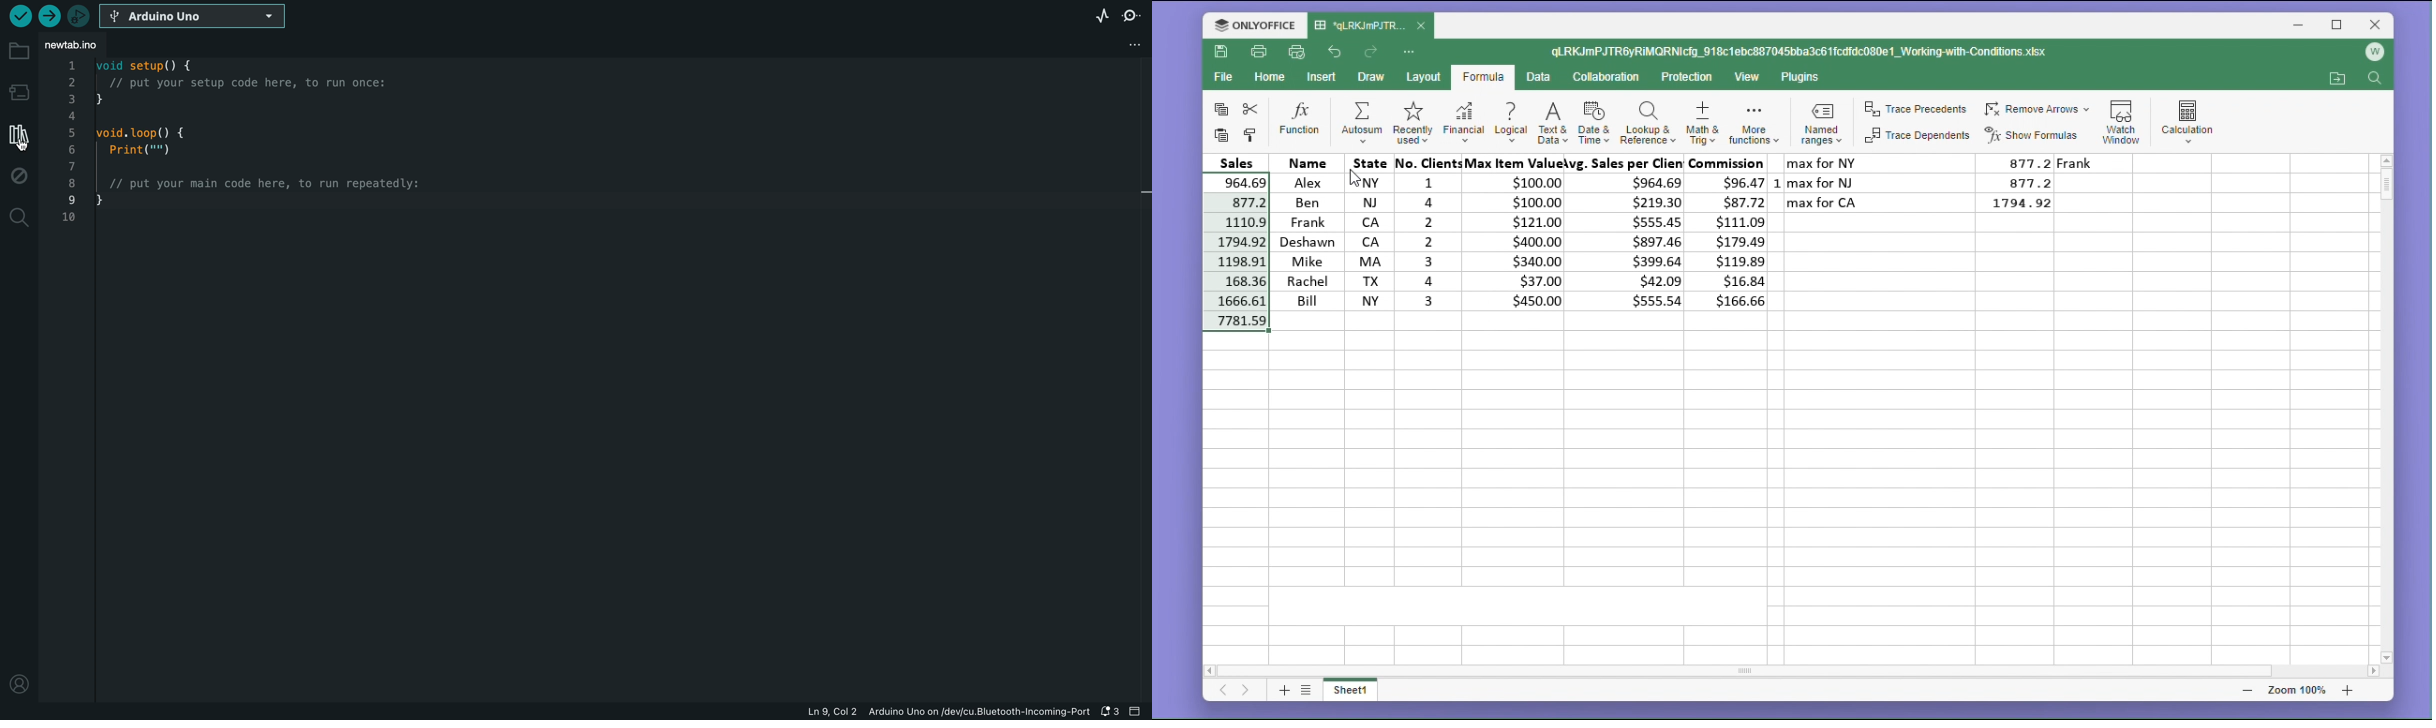 Image resolution: width=2436 pixels, height=728 pixels. What do you see at coordinates (1222, 693) in the screenshot?
I see `previous sheet` at bounding box center [1222, 693].